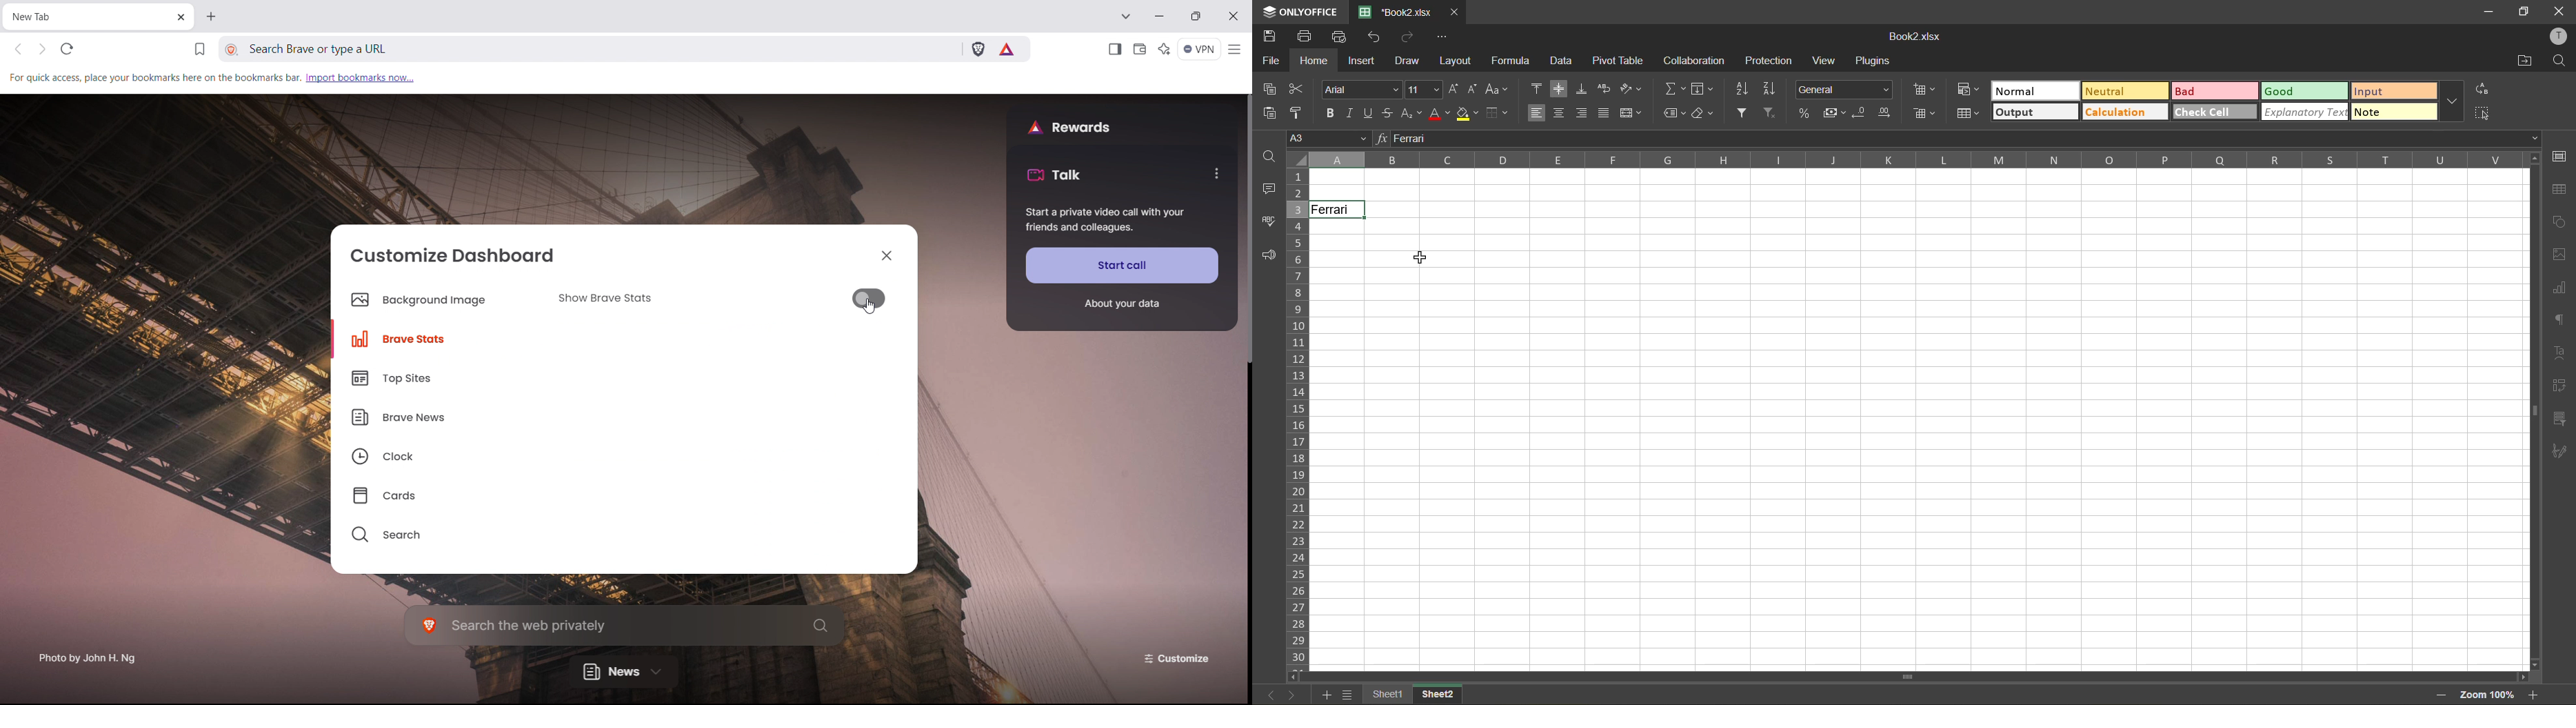 Image resolution: width=2576 pixels, height=728 pixels. What do you see at coordinates (624, 670) in the screenshot?
I see `news` at bounding box center [624, 670].